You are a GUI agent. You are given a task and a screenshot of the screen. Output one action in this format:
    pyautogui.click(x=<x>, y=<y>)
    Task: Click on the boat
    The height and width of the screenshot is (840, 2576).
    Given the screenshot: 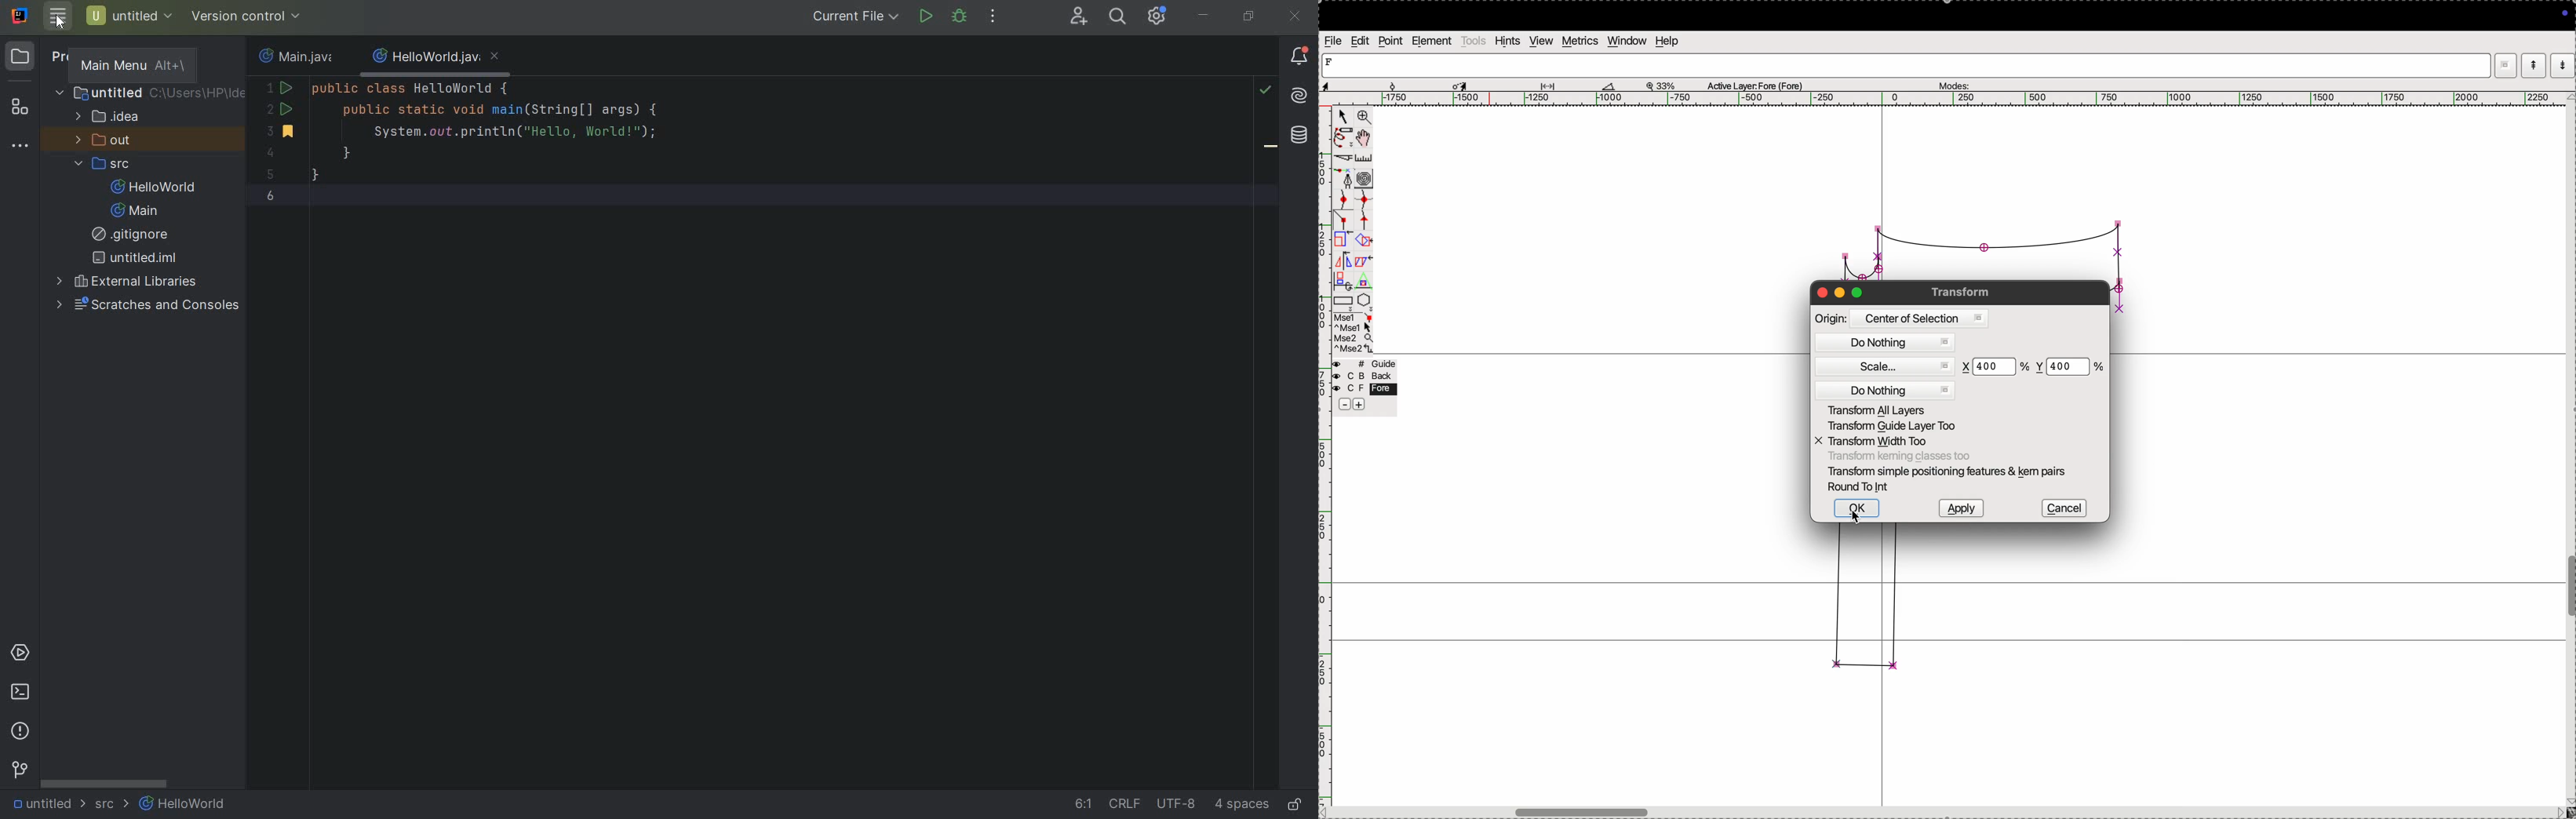 What is the action you would take?
    pyautogui.click(x=1613, y=85)
    